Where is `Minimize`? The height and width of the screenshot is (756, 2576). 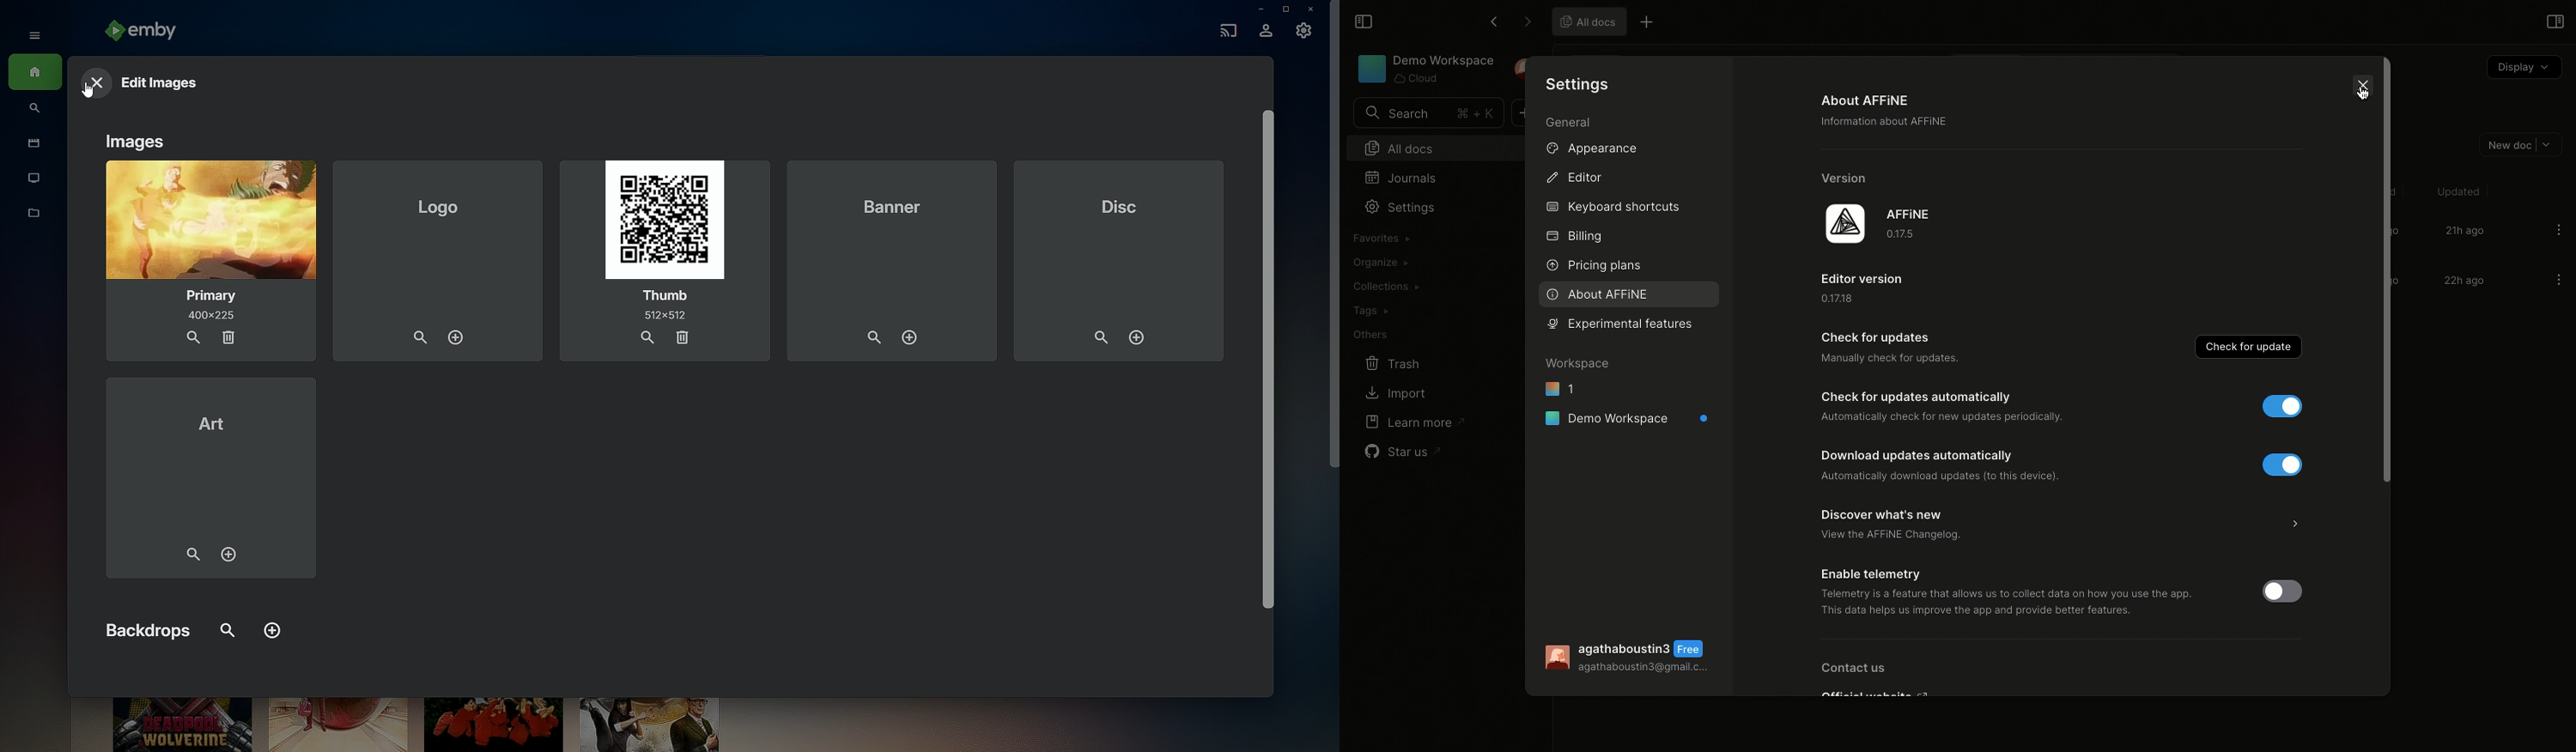
Minimize is located at coordinates (1257, 9).